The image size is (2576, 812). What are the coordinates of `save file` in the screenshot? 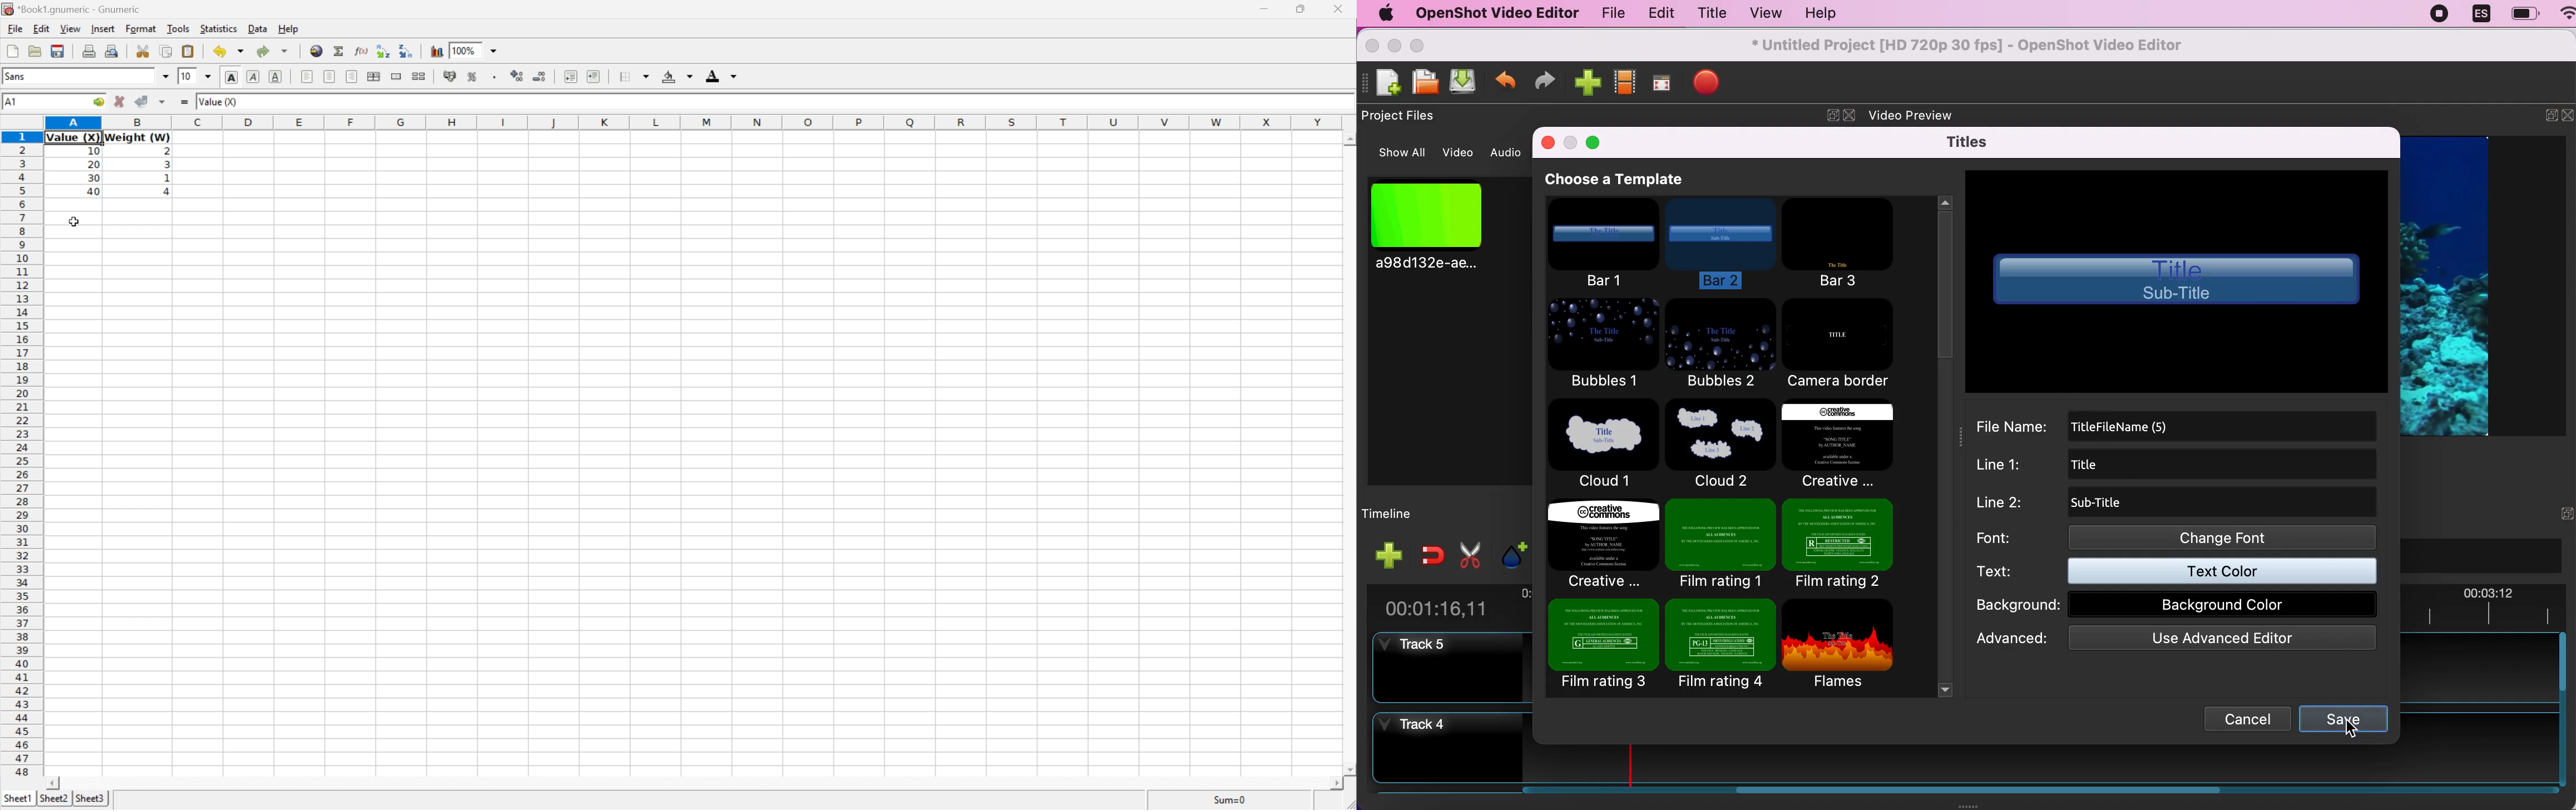 It's located at (1466, 83).